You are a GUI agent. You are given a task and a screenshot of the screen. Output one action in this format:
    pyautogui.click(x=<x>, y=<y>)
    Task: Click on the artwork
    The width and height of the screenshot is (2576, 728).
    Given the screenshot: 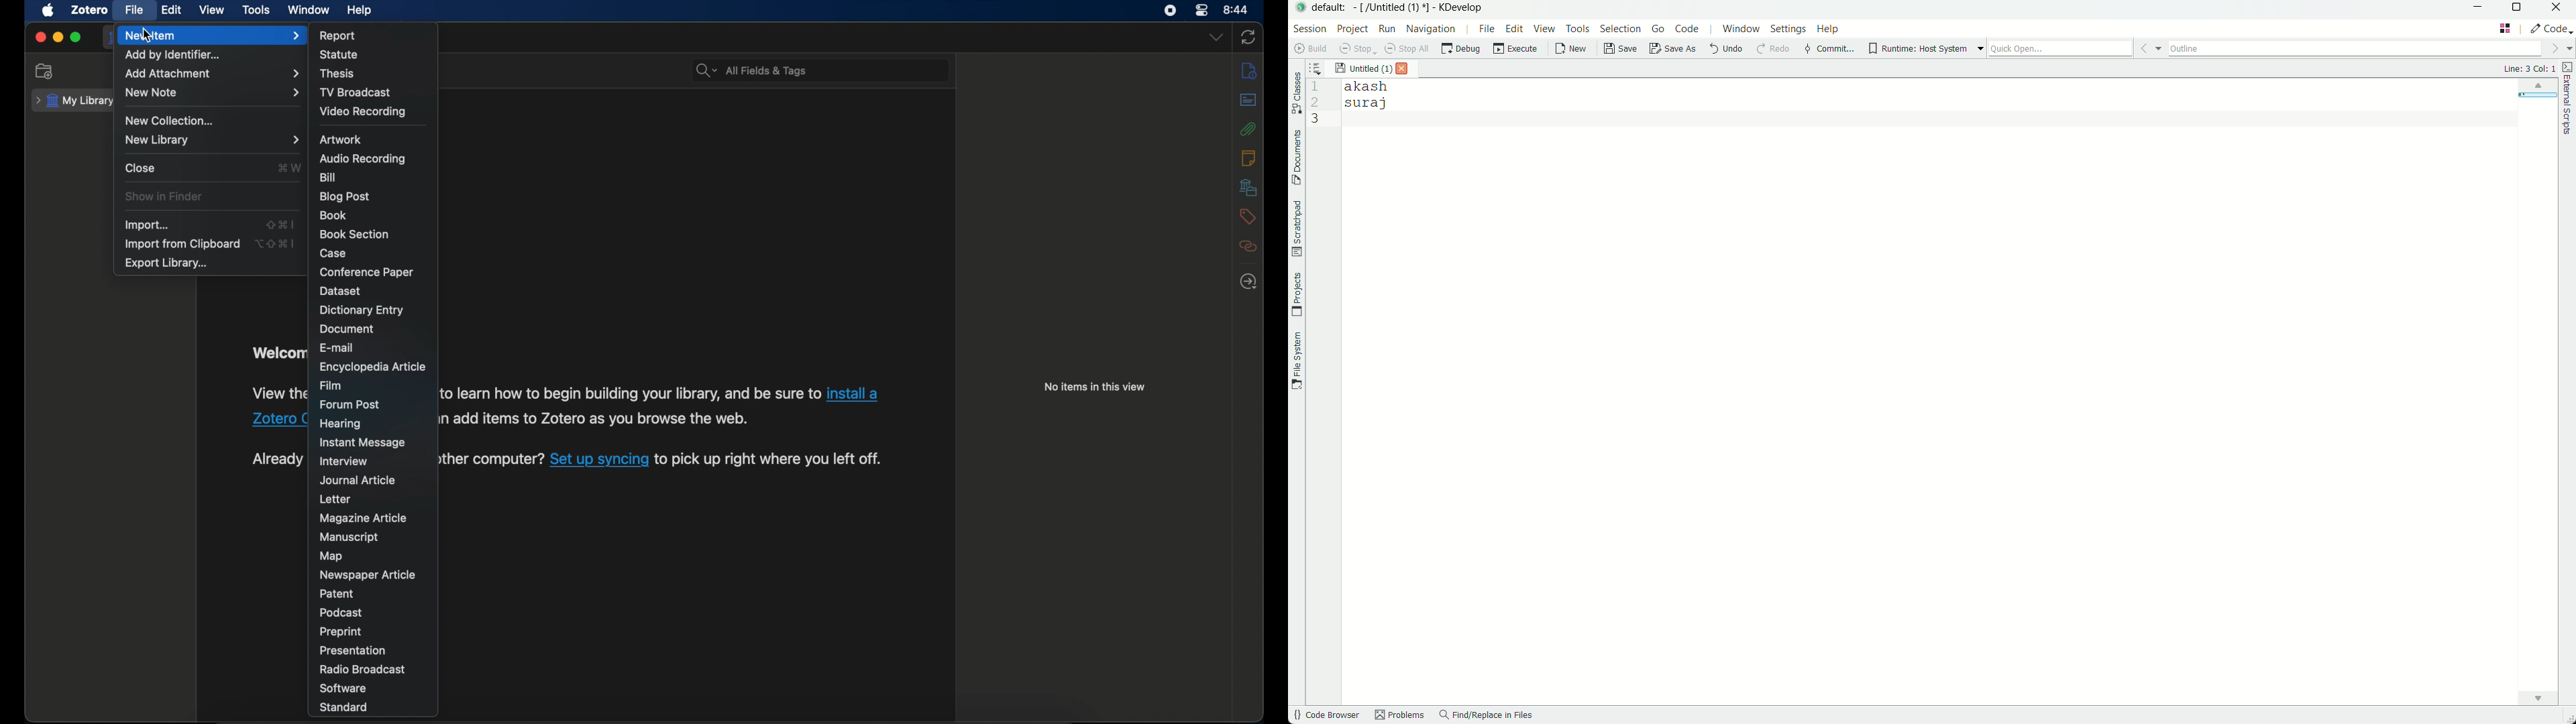 What is the action you would take?
    pyautogui.click(x=339, y=139)
    